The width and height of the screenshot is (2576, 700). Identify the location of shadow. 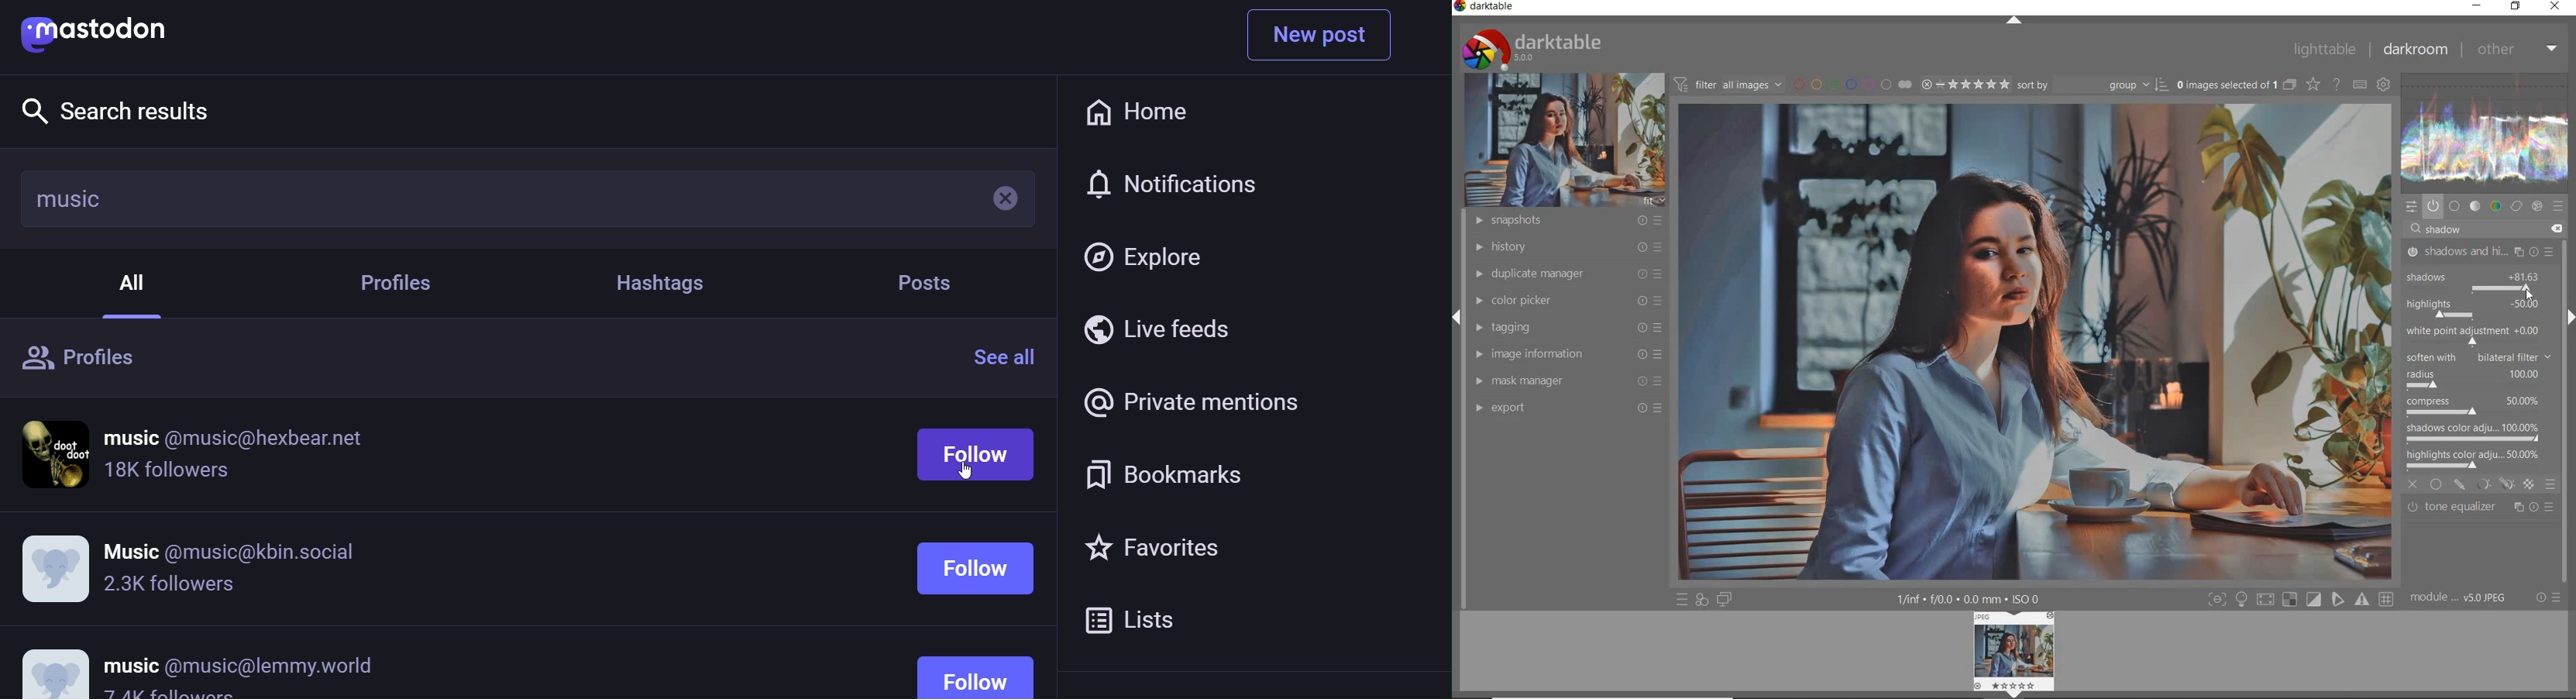
(2449, 230).